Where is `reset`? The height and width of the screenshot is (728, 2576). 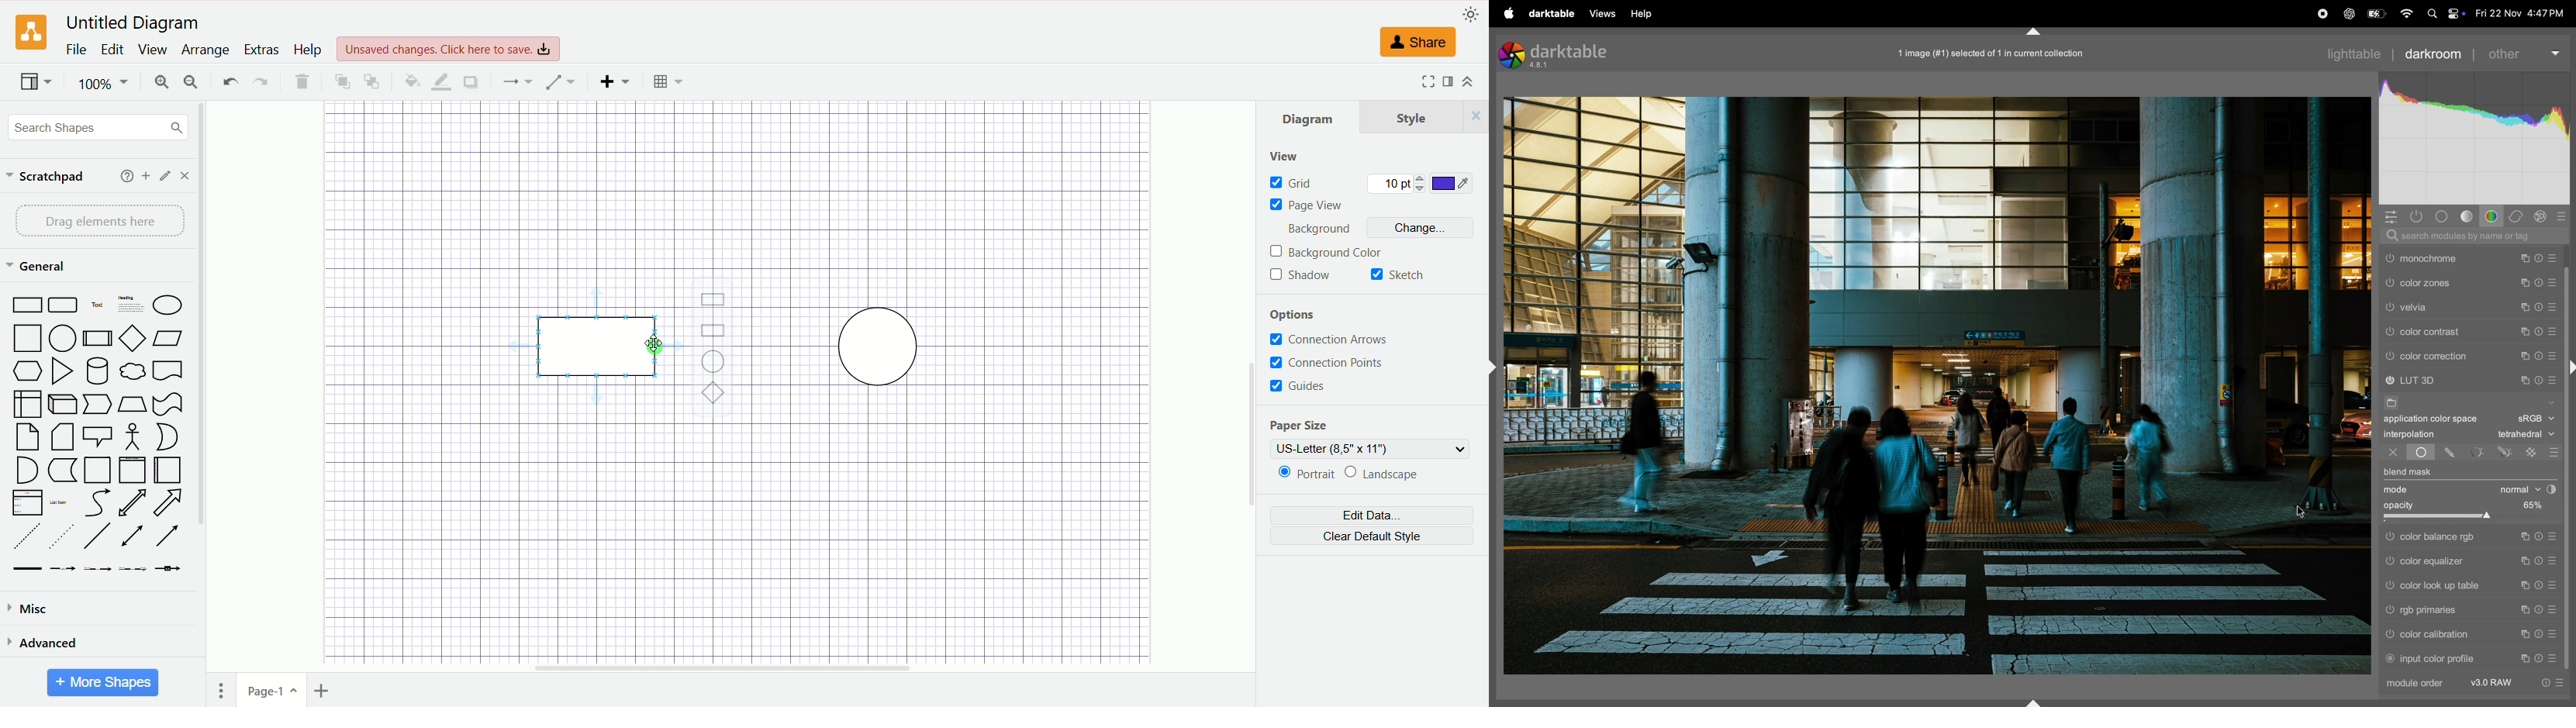
reset is located at coordinates (2539, 280).